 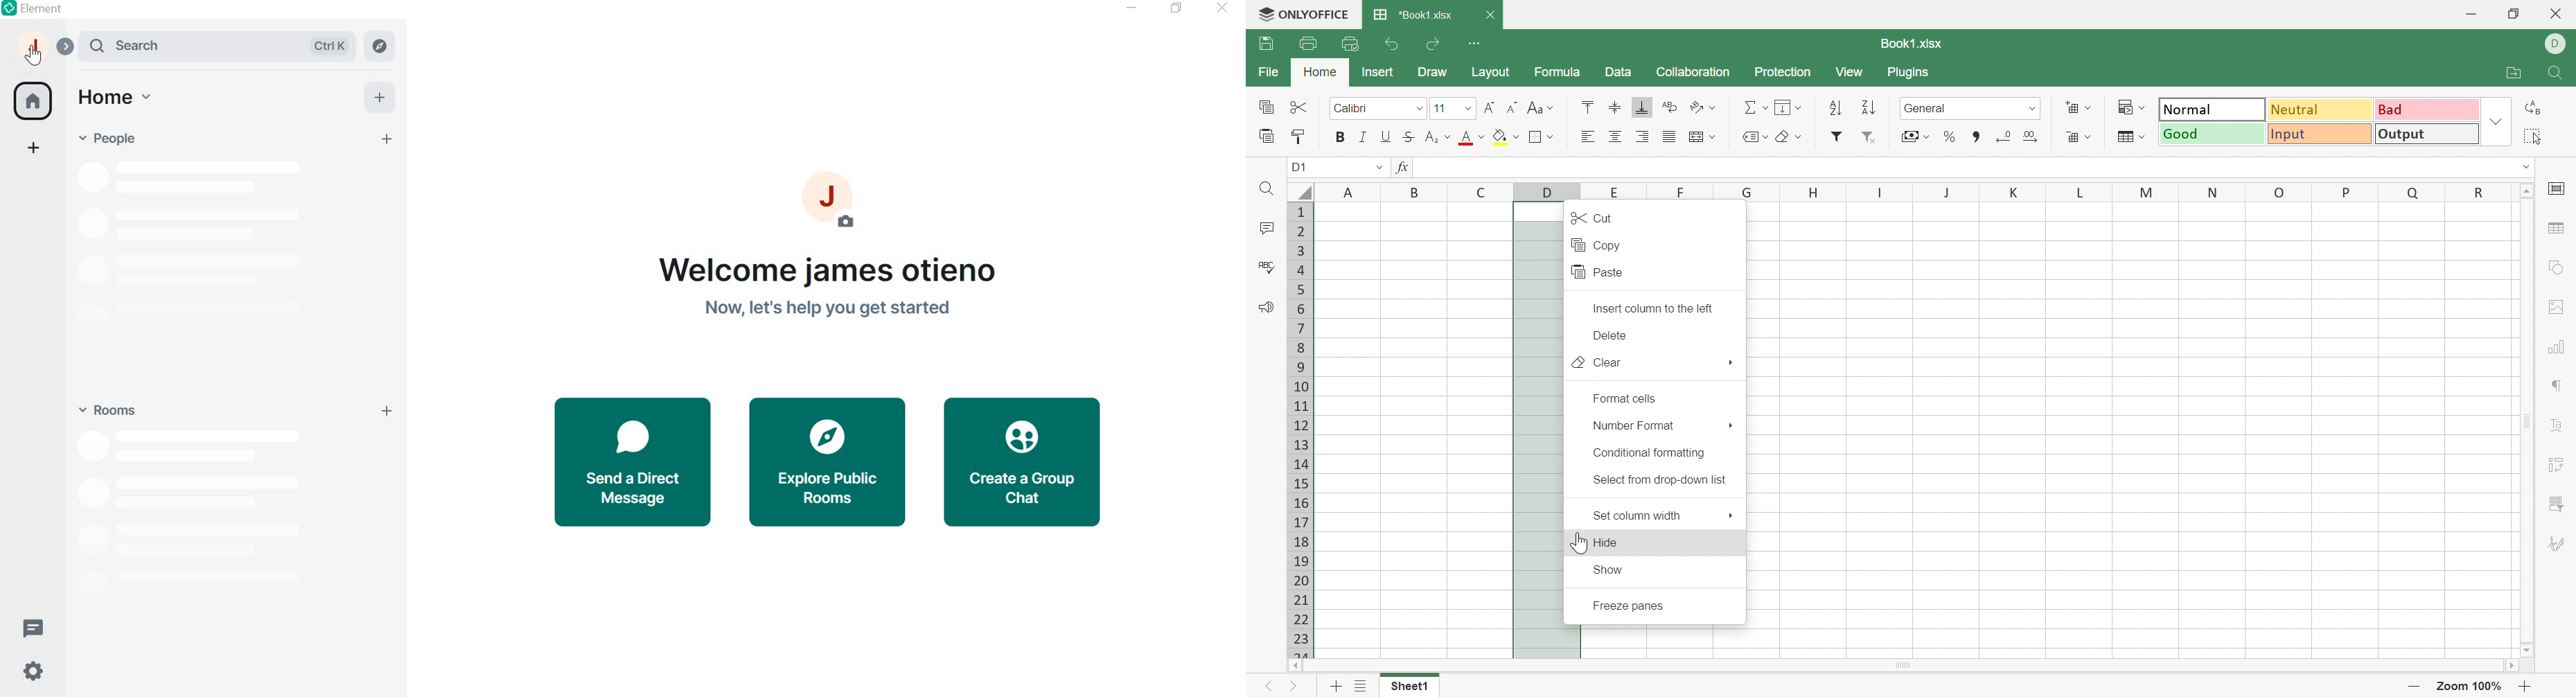 What do you see at coordinates (1731, 515) in the screenshot?
I see `More` at bounding box center [1731, 515].